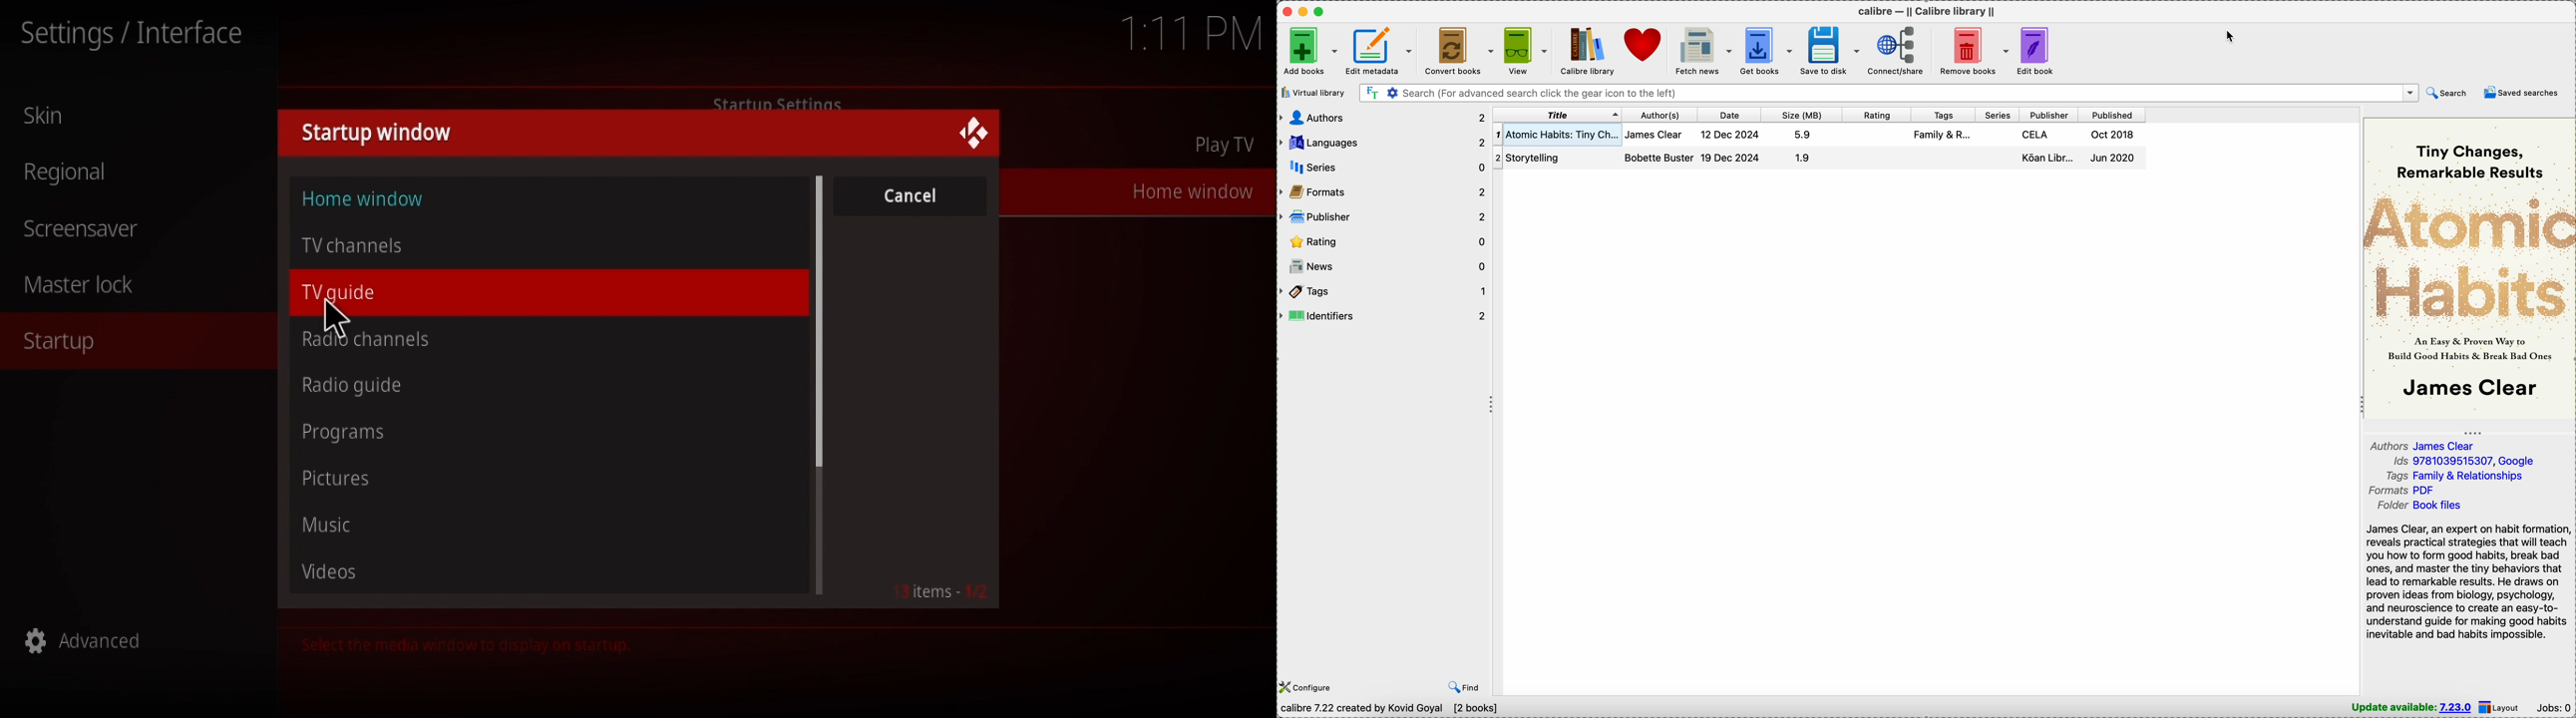  Describe the element at coordinates (1314, 93) in the screenshot. I see `virtual library` at that location.